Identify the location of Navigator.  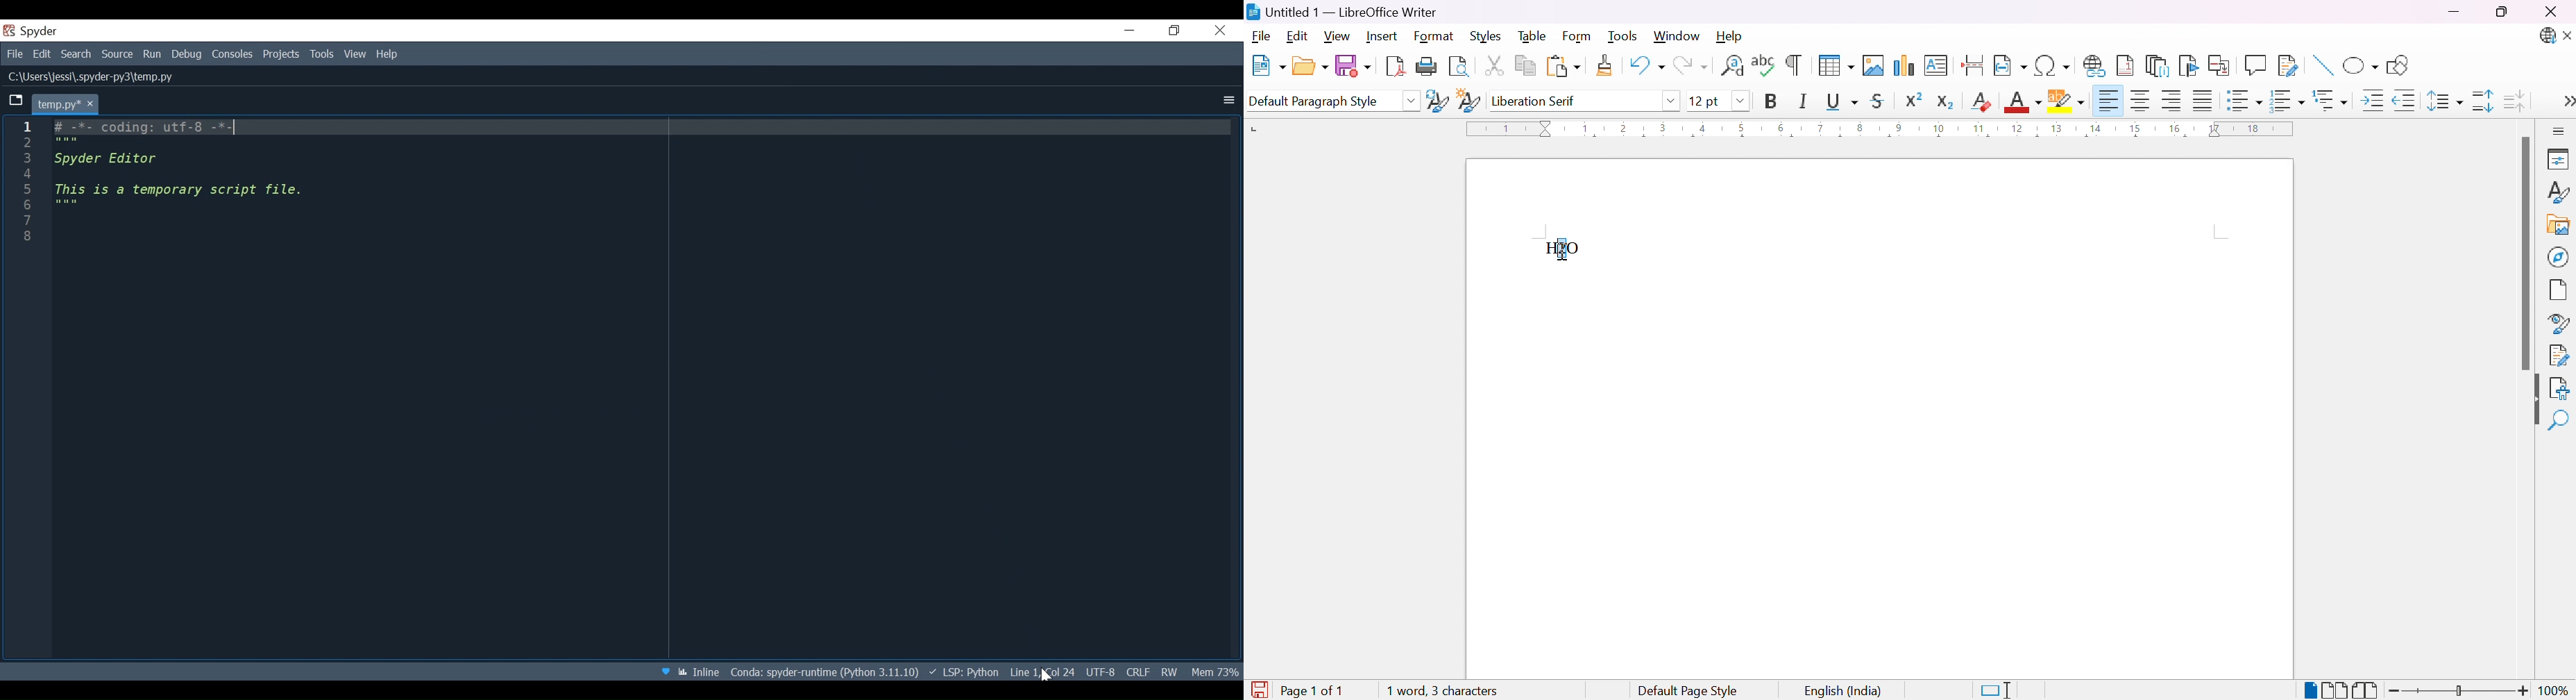
(2559, 256).